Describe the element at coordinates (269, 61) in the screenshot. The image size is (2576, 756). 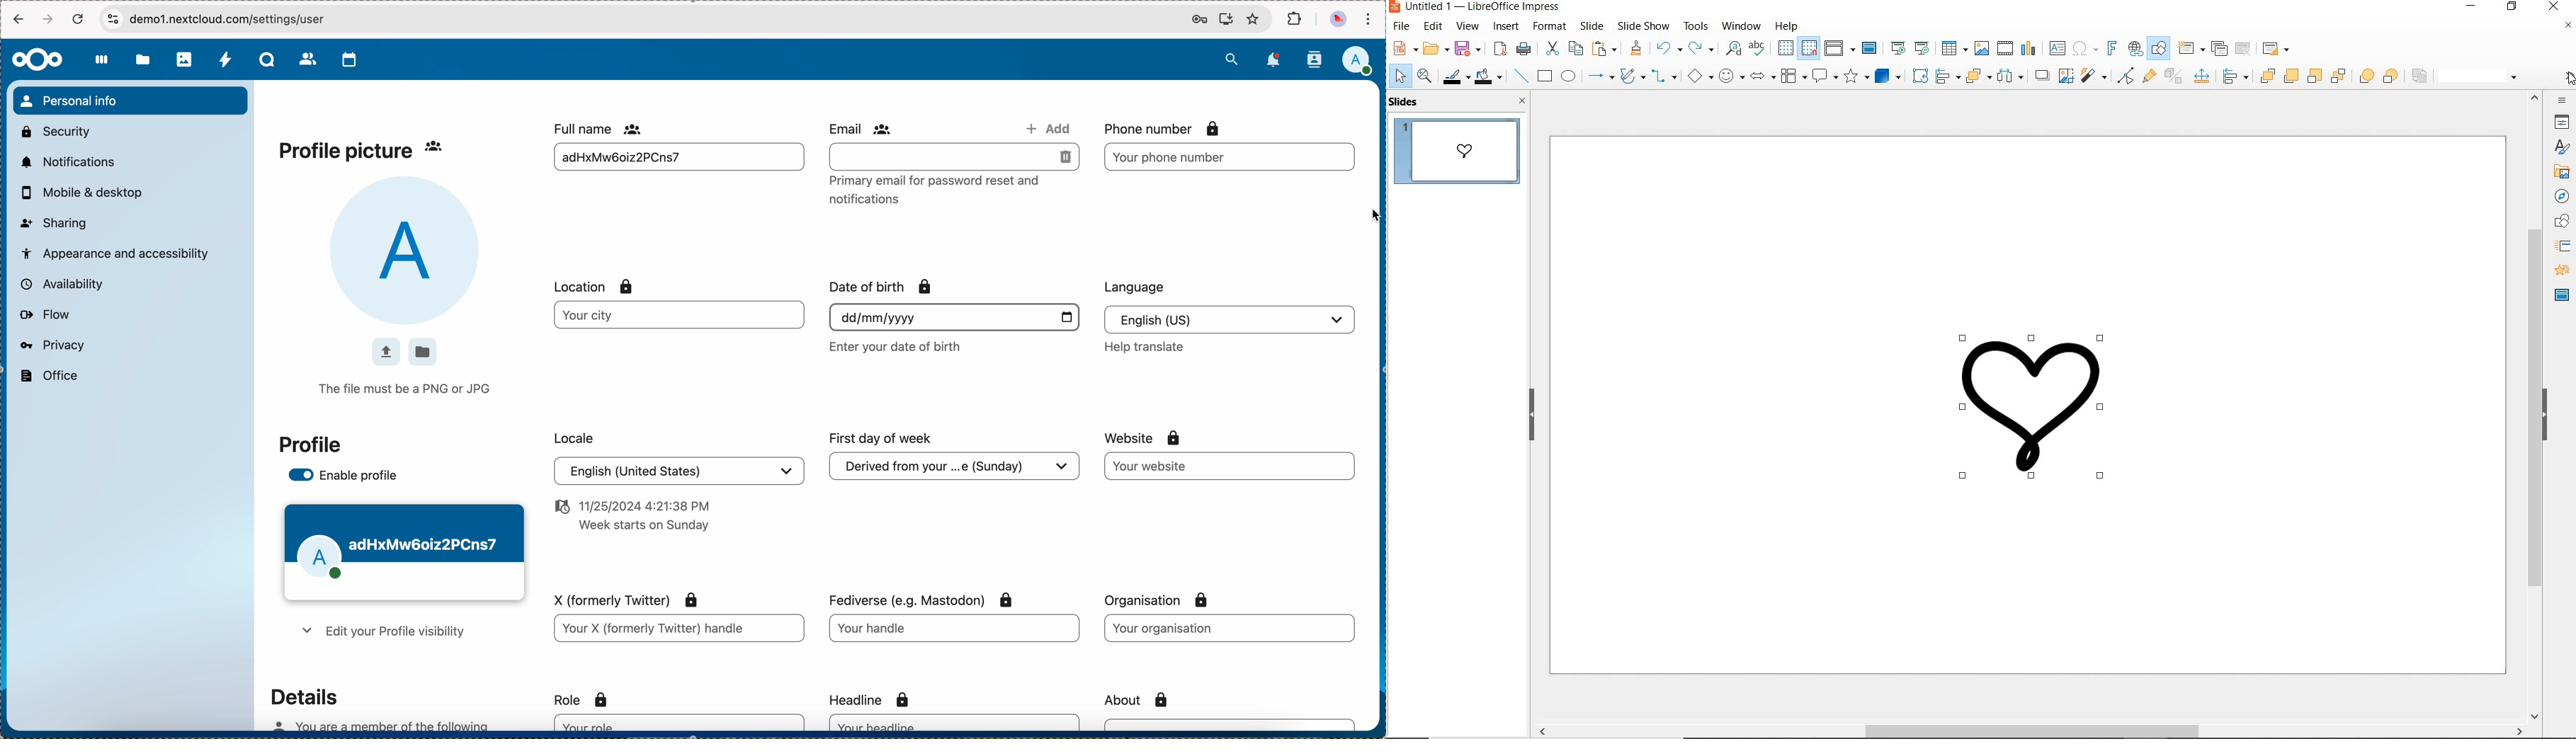
I see `Talk` at that location.